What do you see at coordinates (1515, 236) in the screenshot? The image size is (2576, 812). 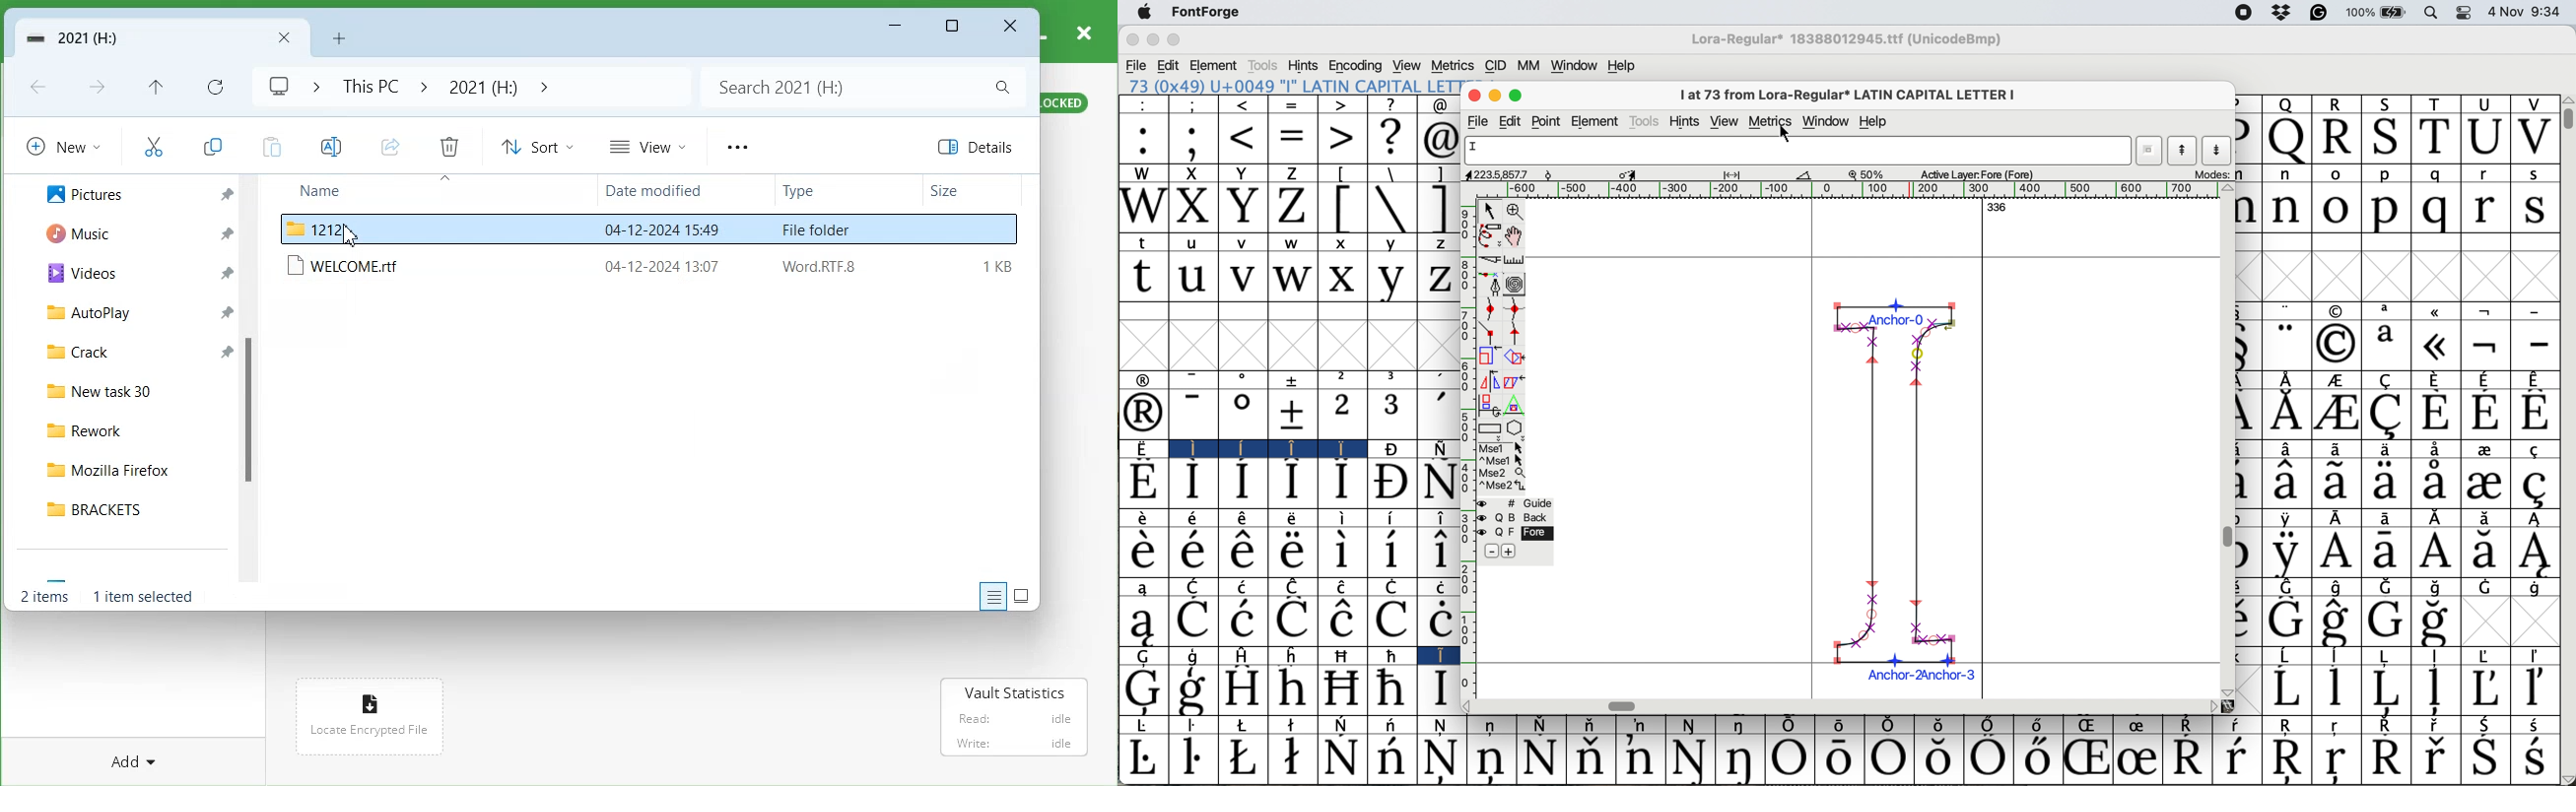 I see `scroll by hand` at bounding box center [1515, 236].